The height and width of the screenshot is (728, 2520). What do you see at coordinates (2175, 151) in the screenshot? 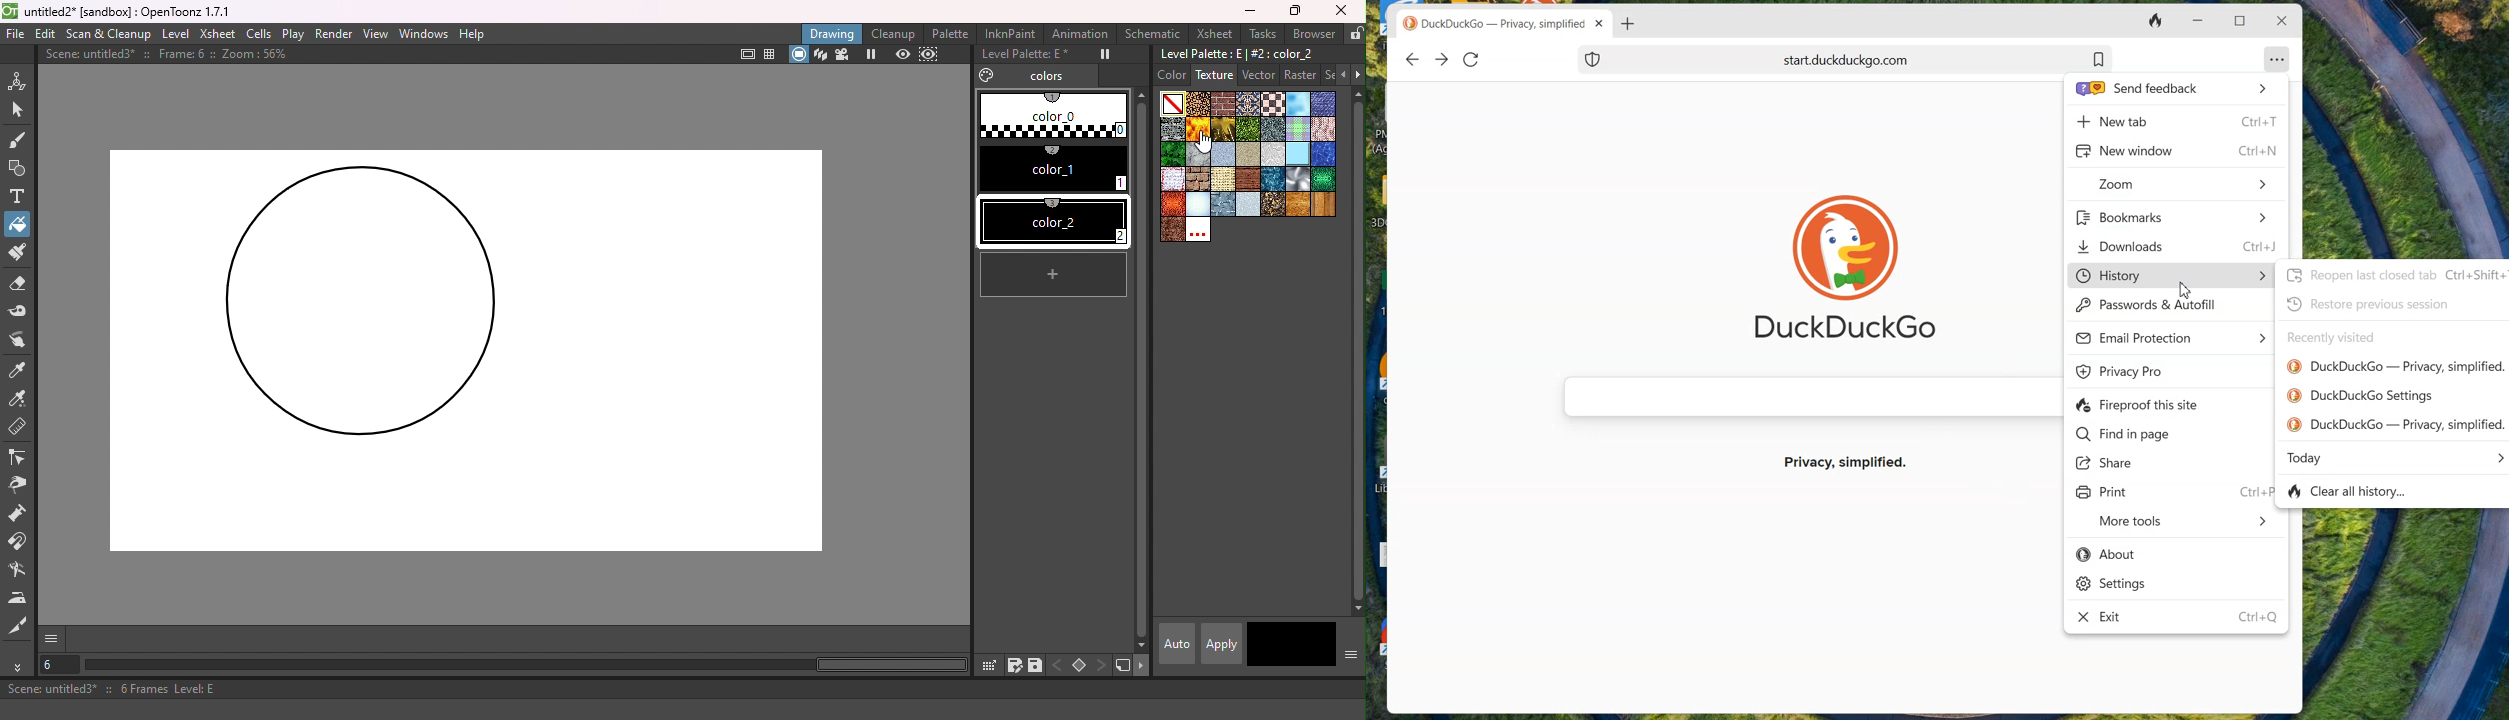
I see `New window` at bounding box center [2175, 151].